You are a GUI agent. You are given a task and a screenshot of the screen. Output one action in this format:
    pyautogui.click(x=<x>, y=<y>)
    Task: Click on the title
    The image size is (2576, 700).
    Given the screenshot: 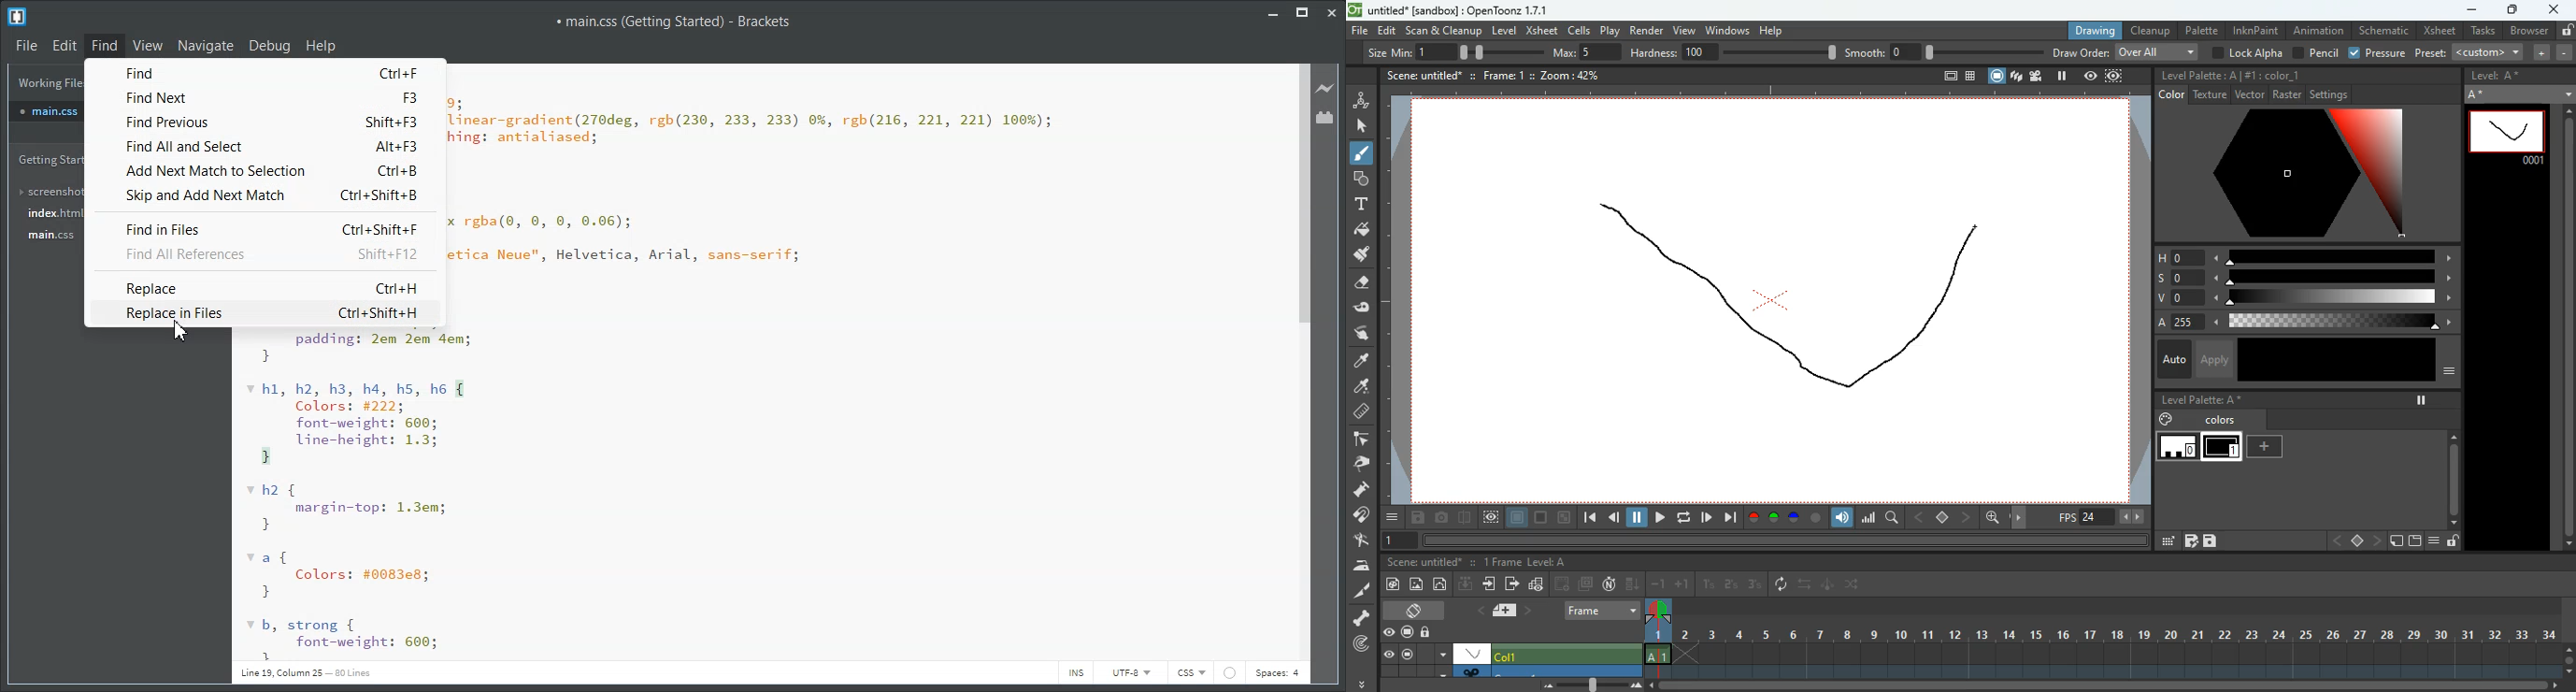 What is the action you would take?
    pyautogui.click(x=1422, y=74)
    